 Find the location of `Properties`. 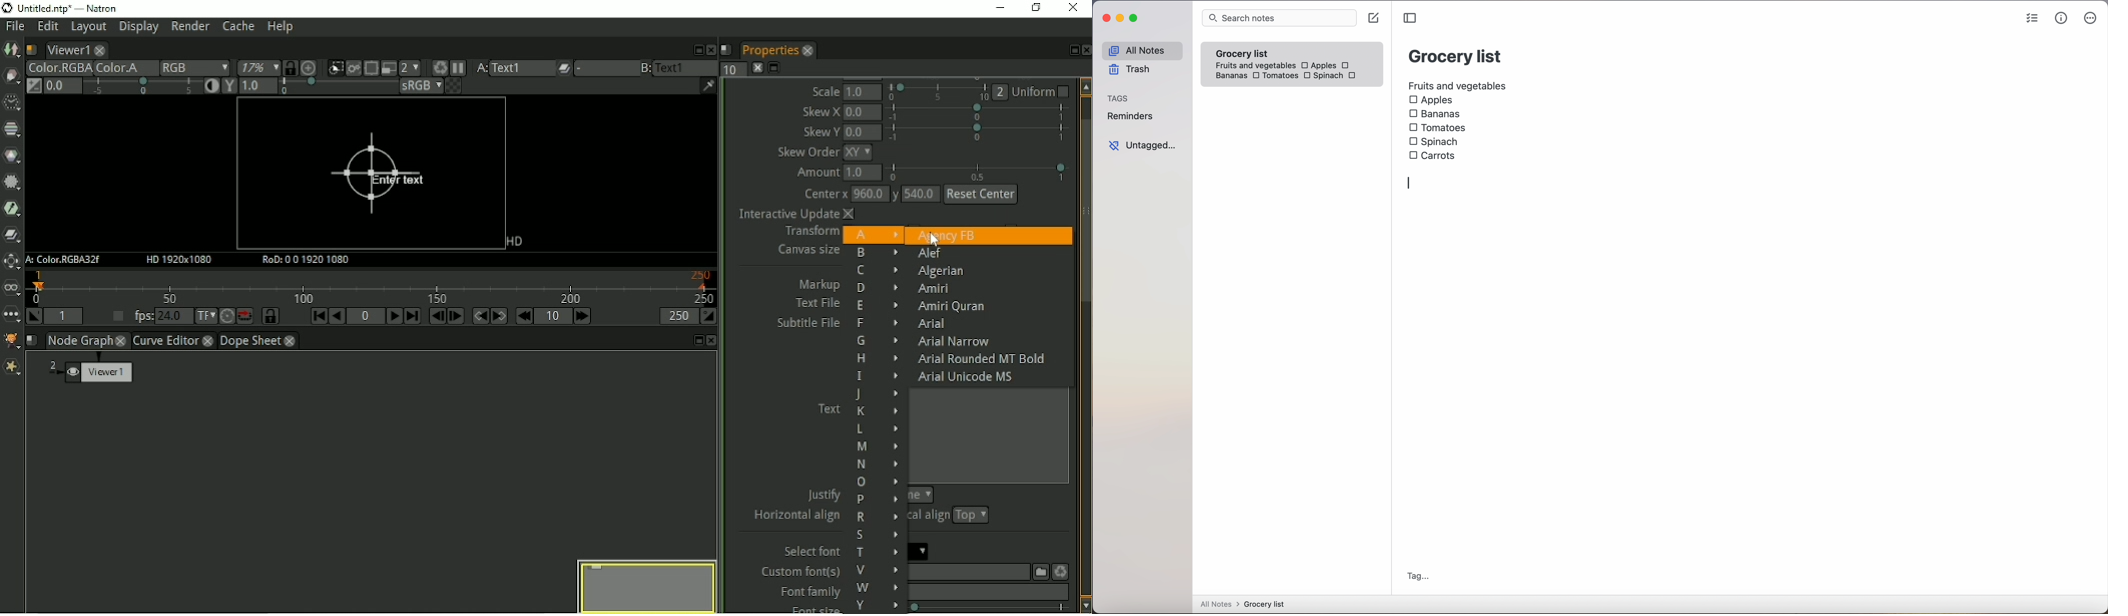

Properties is located at coordinates (768, 50).